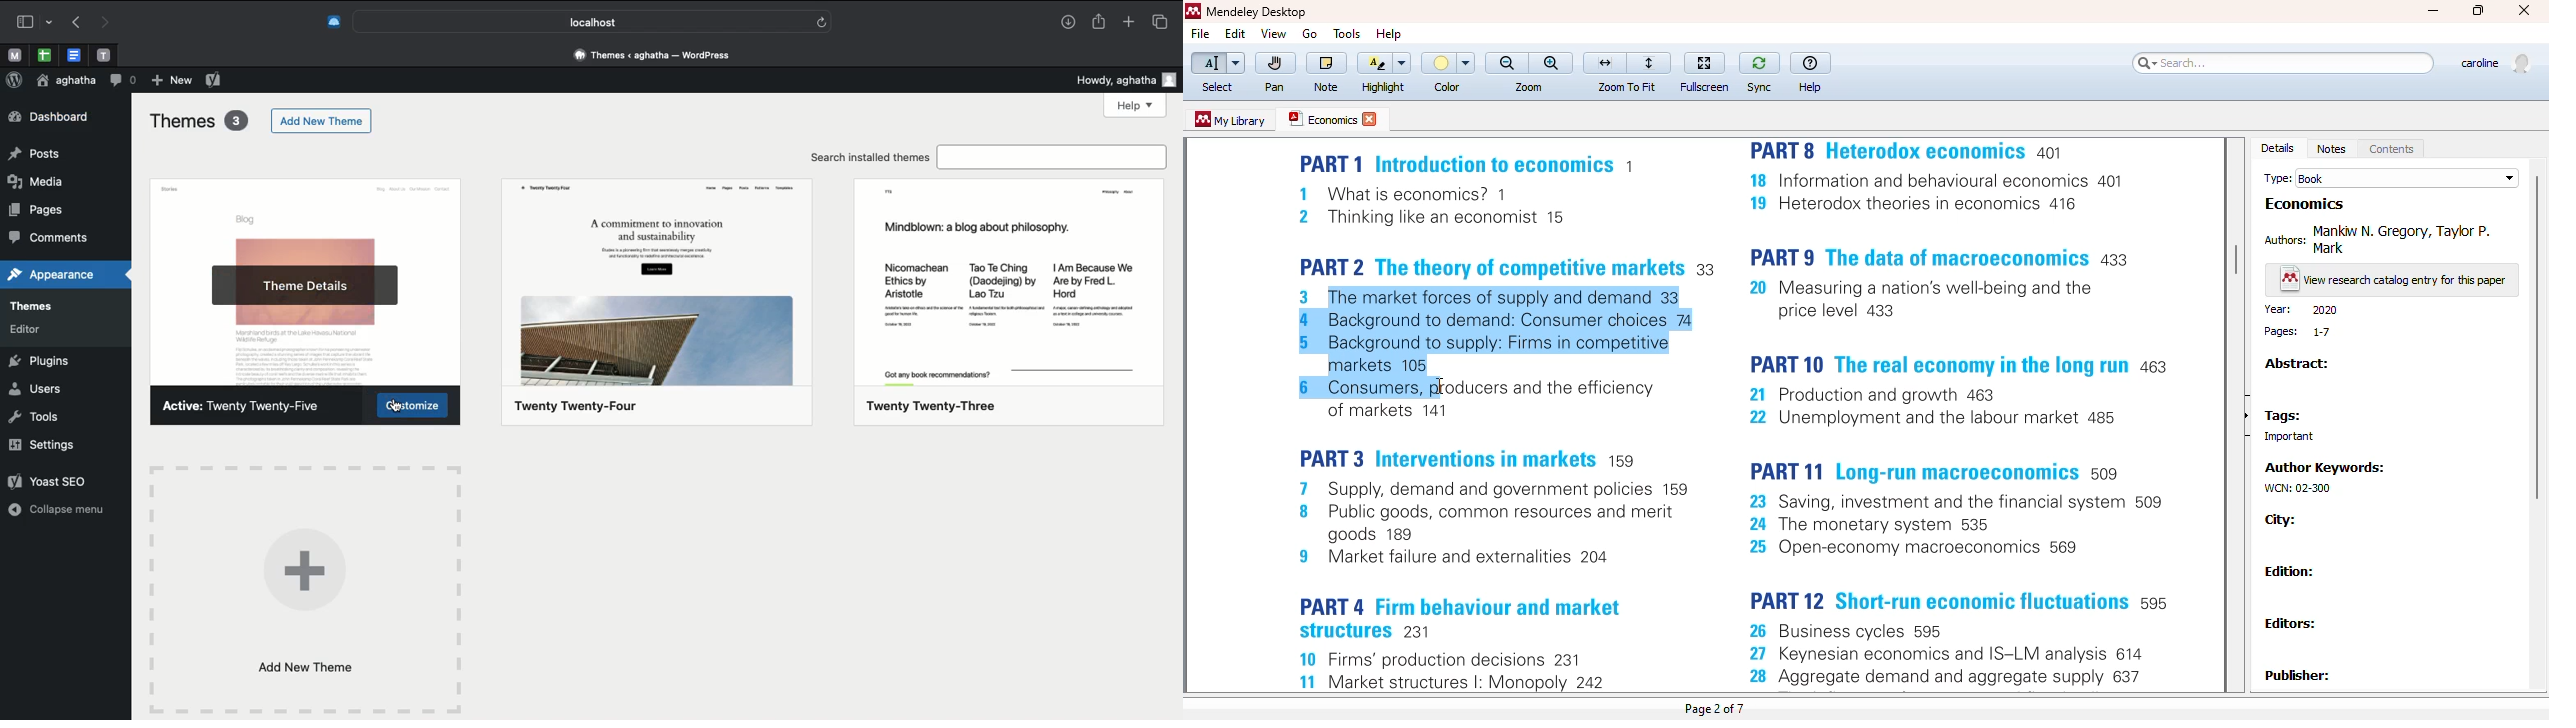  What do you see at coordinates (2301, 310) in the screenshot?
I see `year: 2020` at bounding box center [2301, 310].